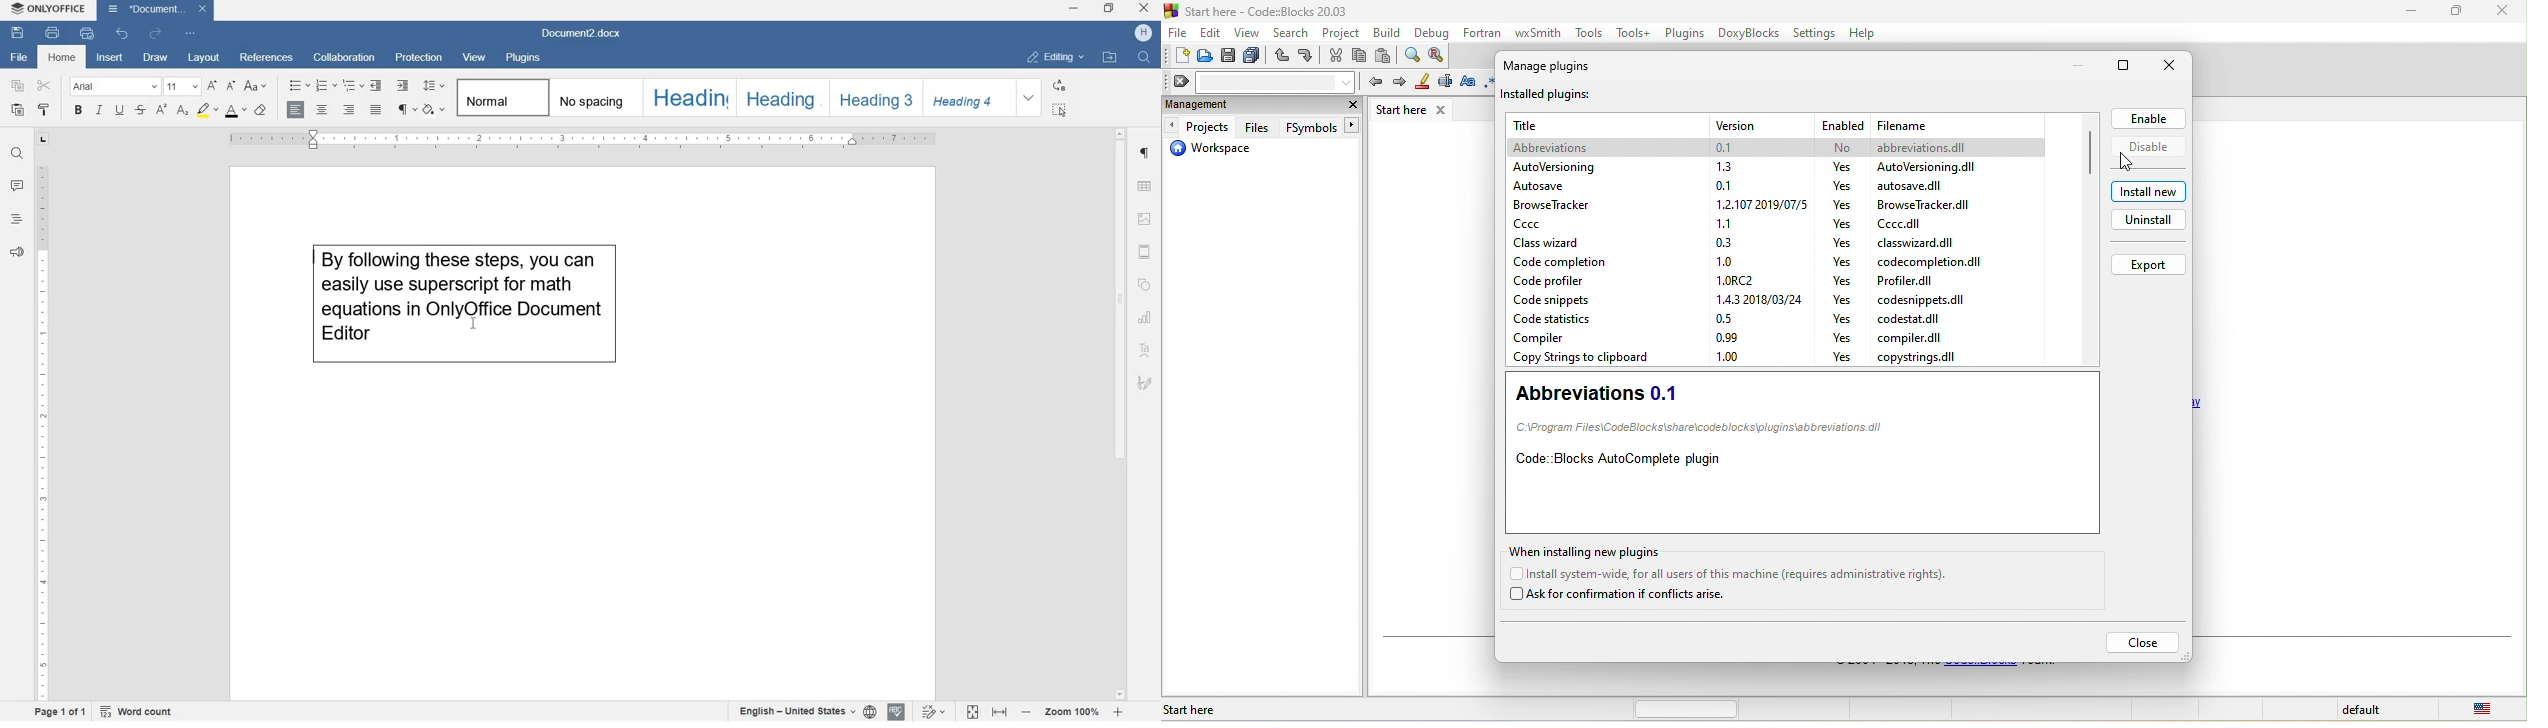 This screenshot has height=728, width=2548. I want to click on maximize, so click(2125, 67).